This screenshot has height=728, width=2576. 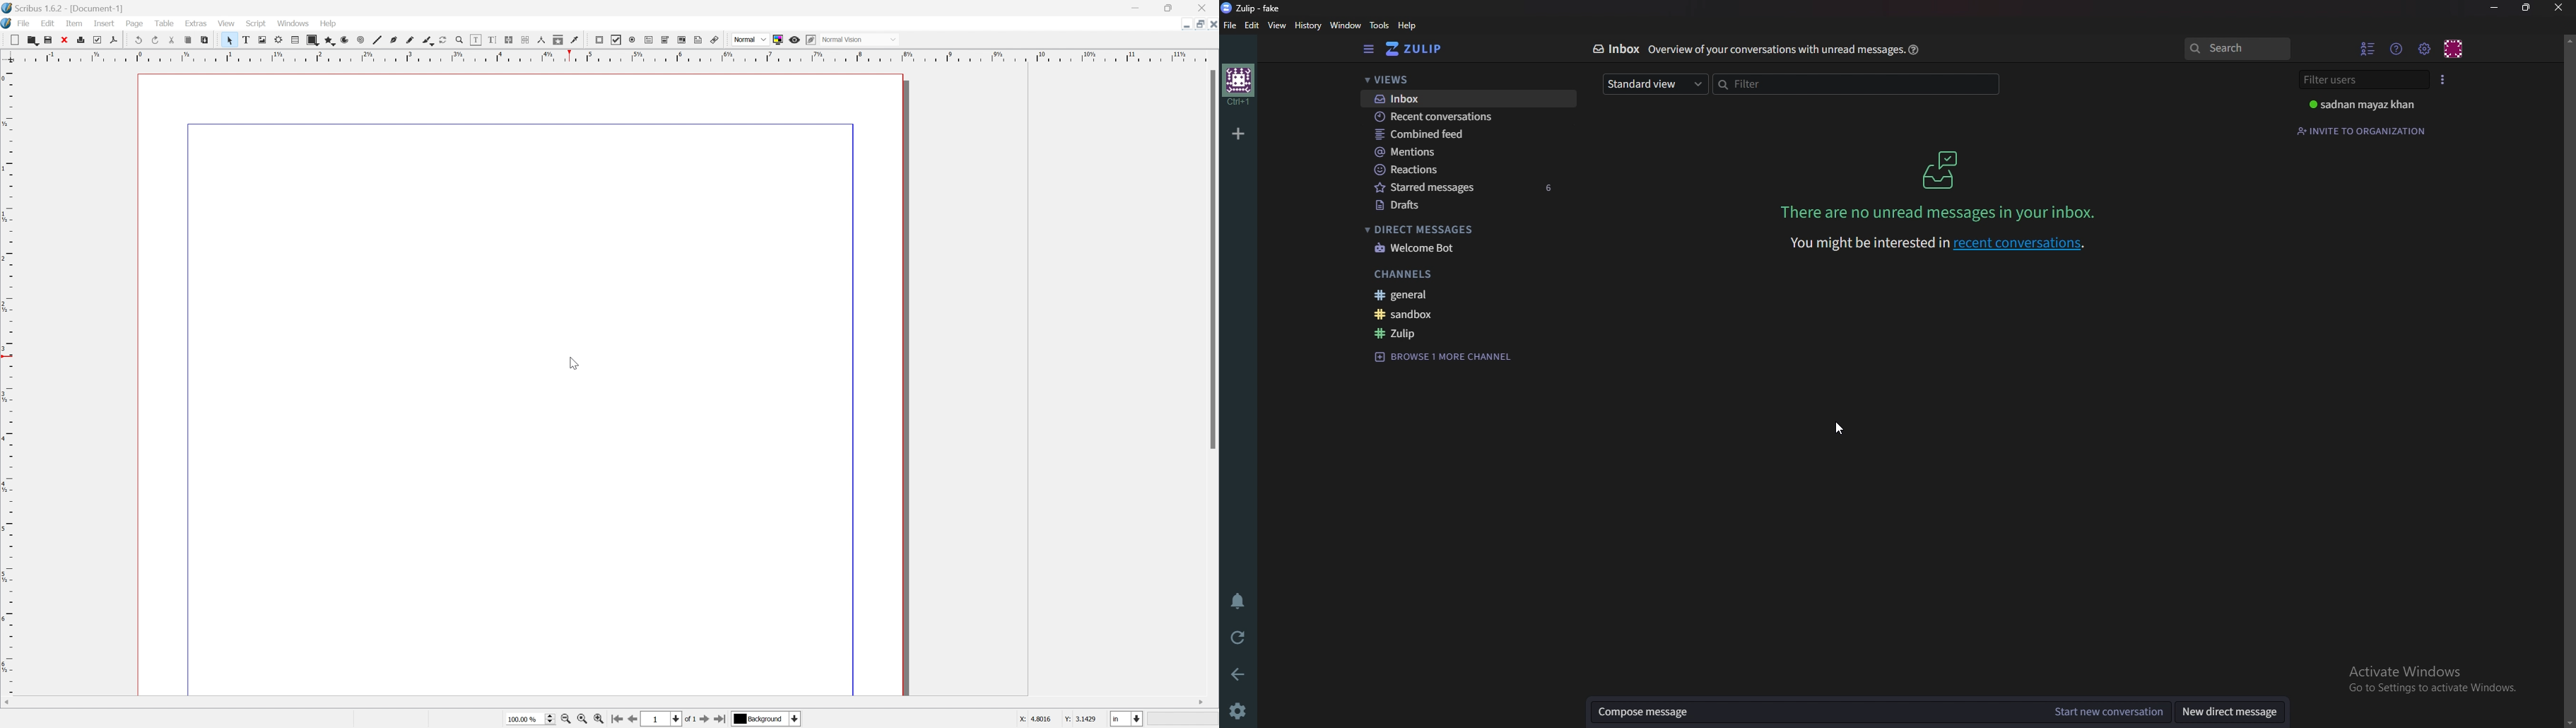 What do you see at coordinates (1241, 710) in the screenshot?
I see `settings` at bounding box center [1241, 710].